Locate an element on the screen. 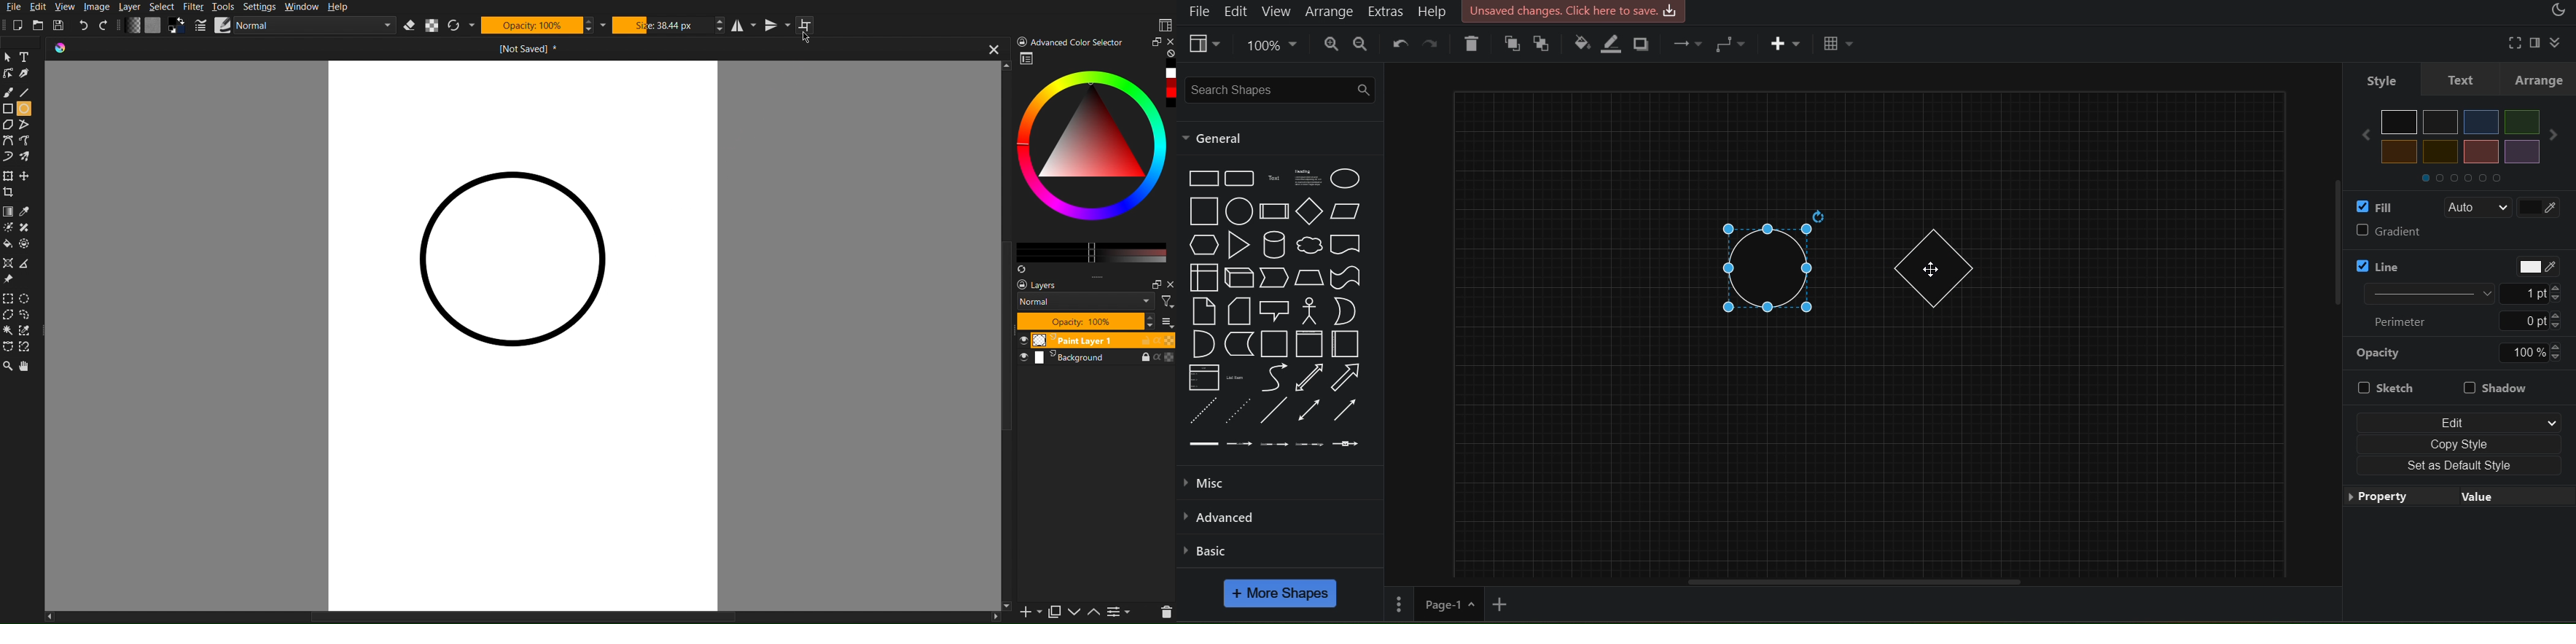  Shape is located at coordinates (7, 263).